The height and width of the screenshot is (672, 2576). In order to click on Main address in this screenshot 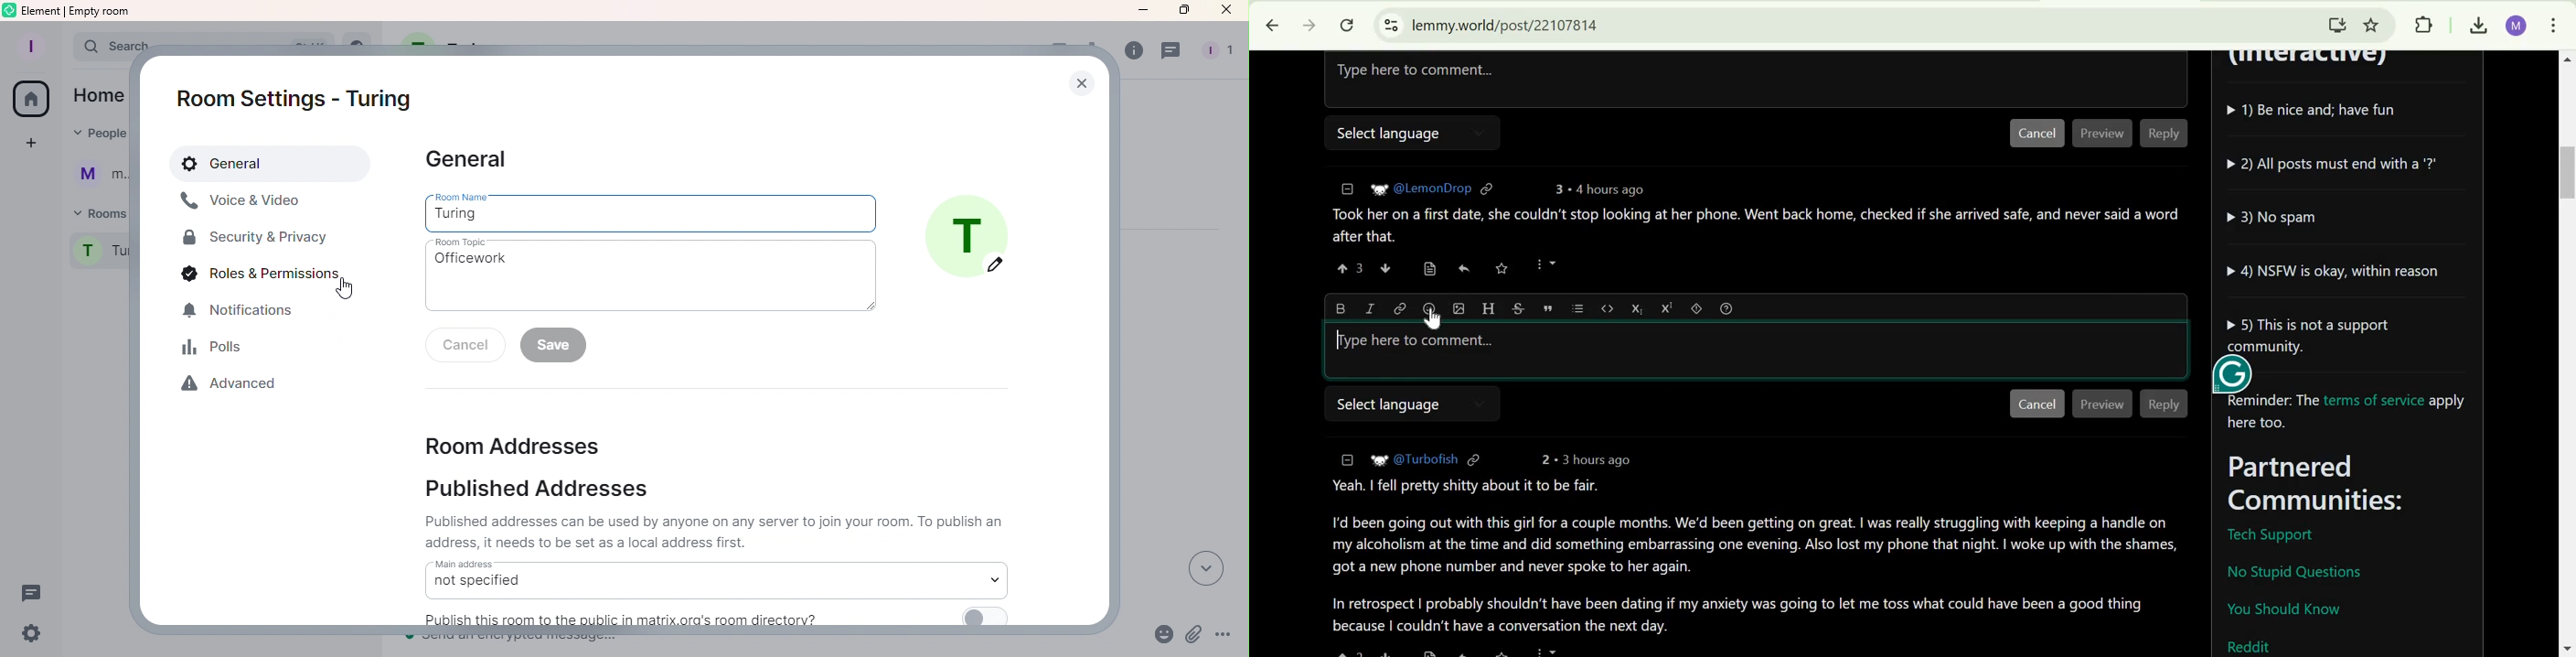, I will do `click(715, 578)`.